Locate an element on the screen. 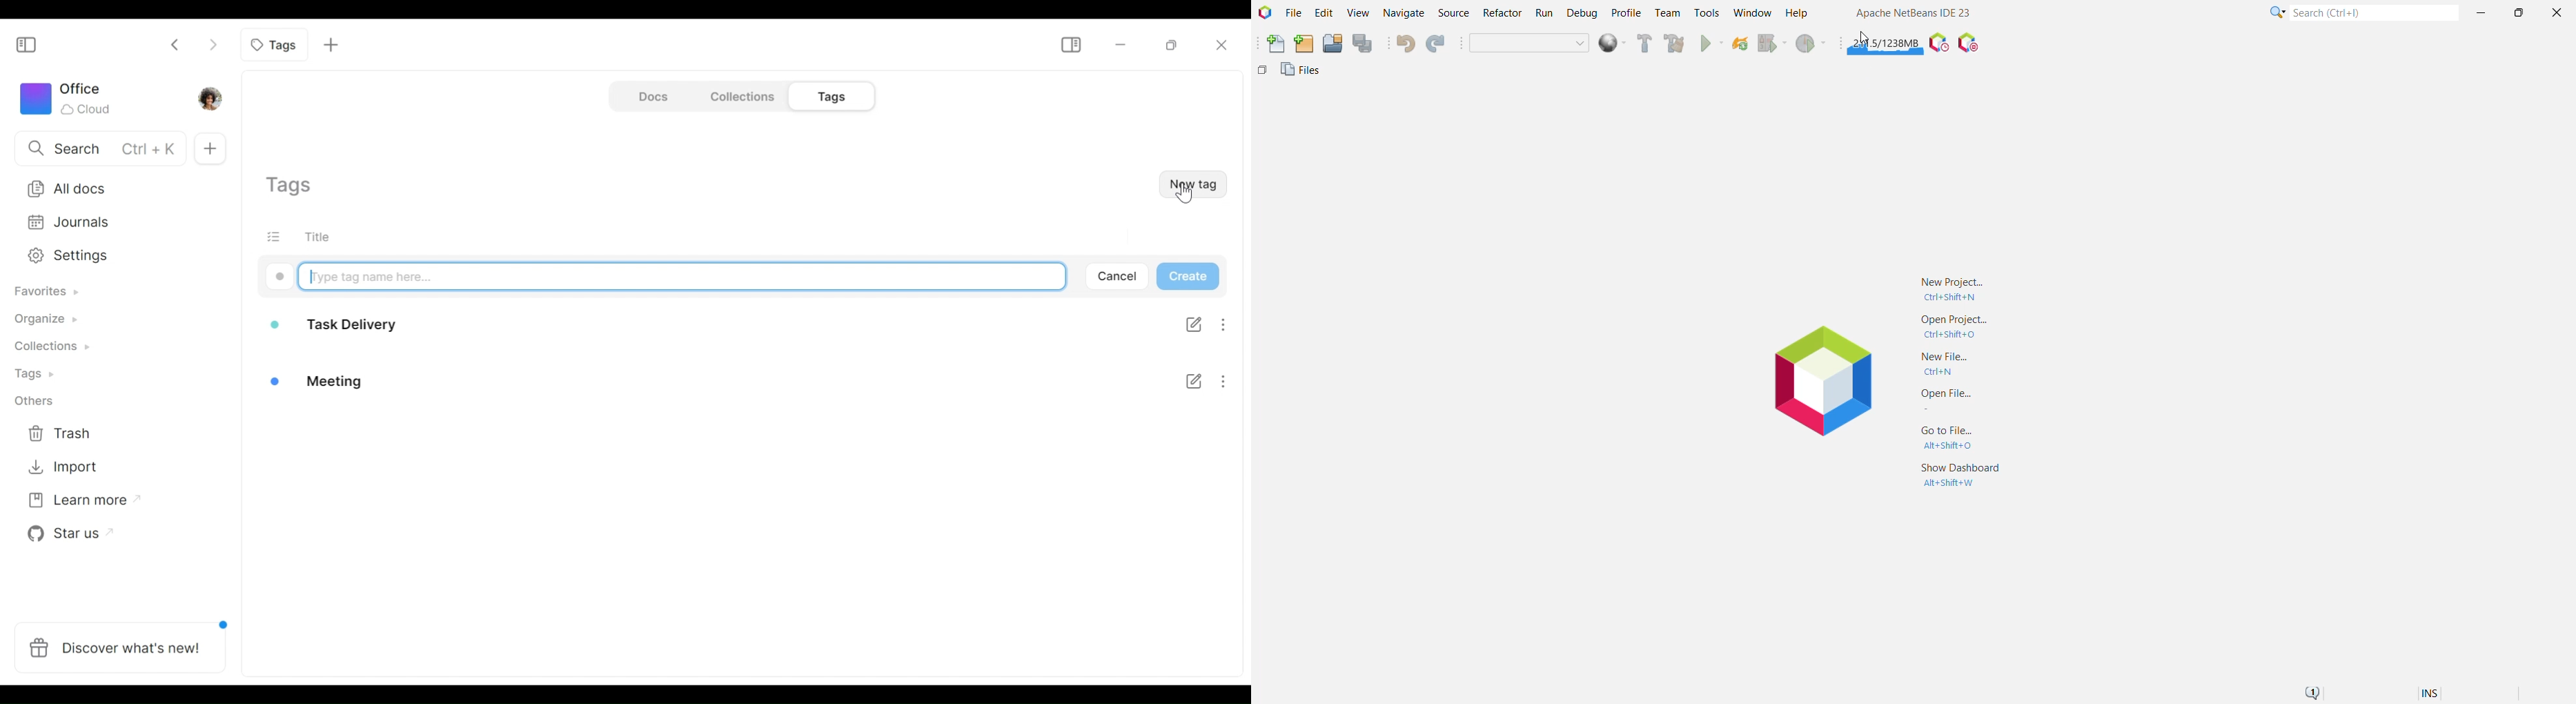 Image resolution: width=2576 pixels, height=728 pixels. Import is located at coordinates (67, 469).